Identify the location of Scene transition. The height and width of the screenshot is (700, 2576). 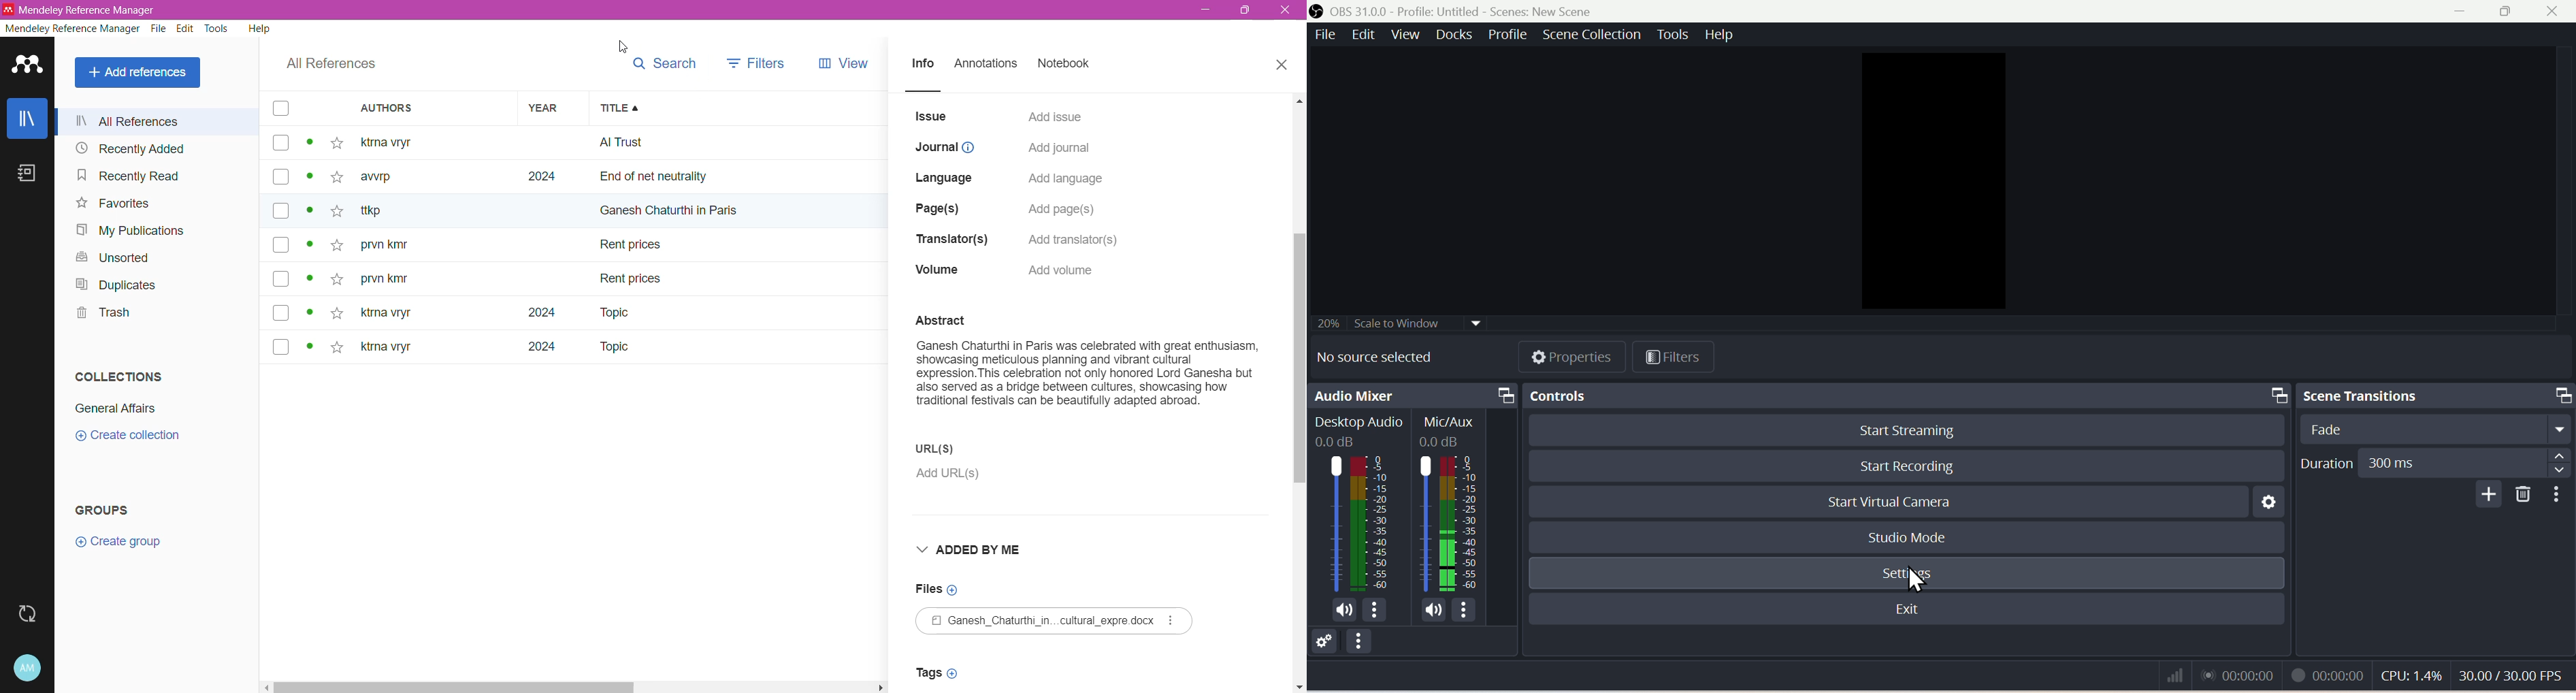
(2436, 394).